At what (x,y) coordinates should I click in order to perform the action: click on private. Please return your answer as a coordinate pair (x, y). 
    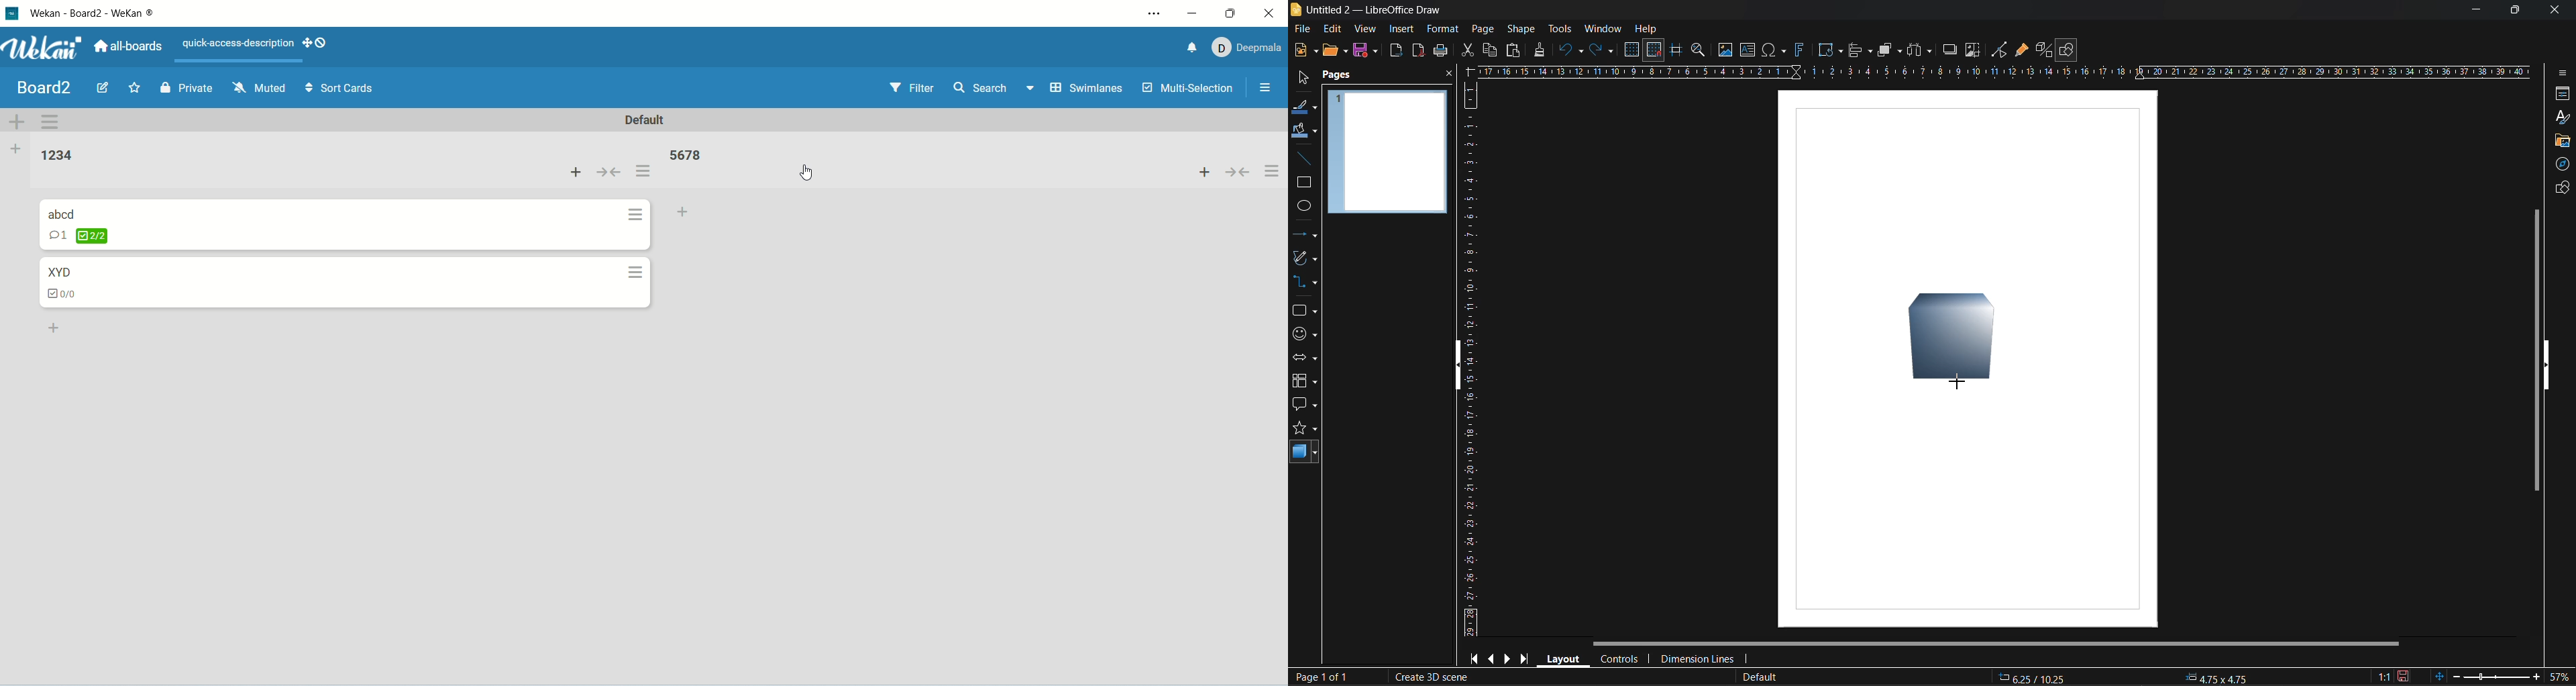
    Looking at the image, I should click on (184, 90).